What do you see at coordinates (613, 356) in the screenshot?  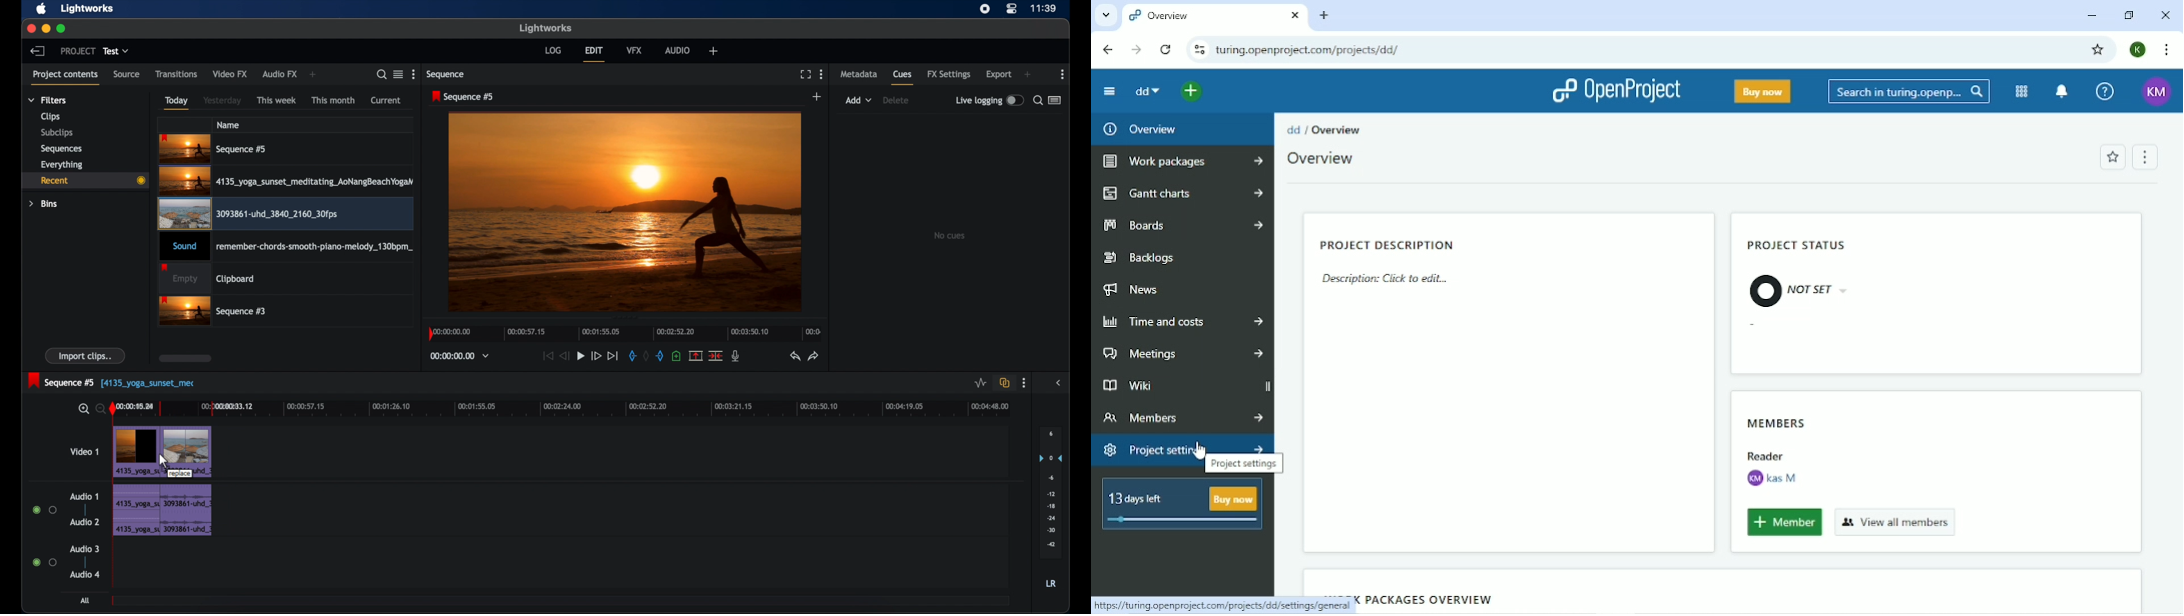 I see `jump to end` at bounding box center [613, 356].